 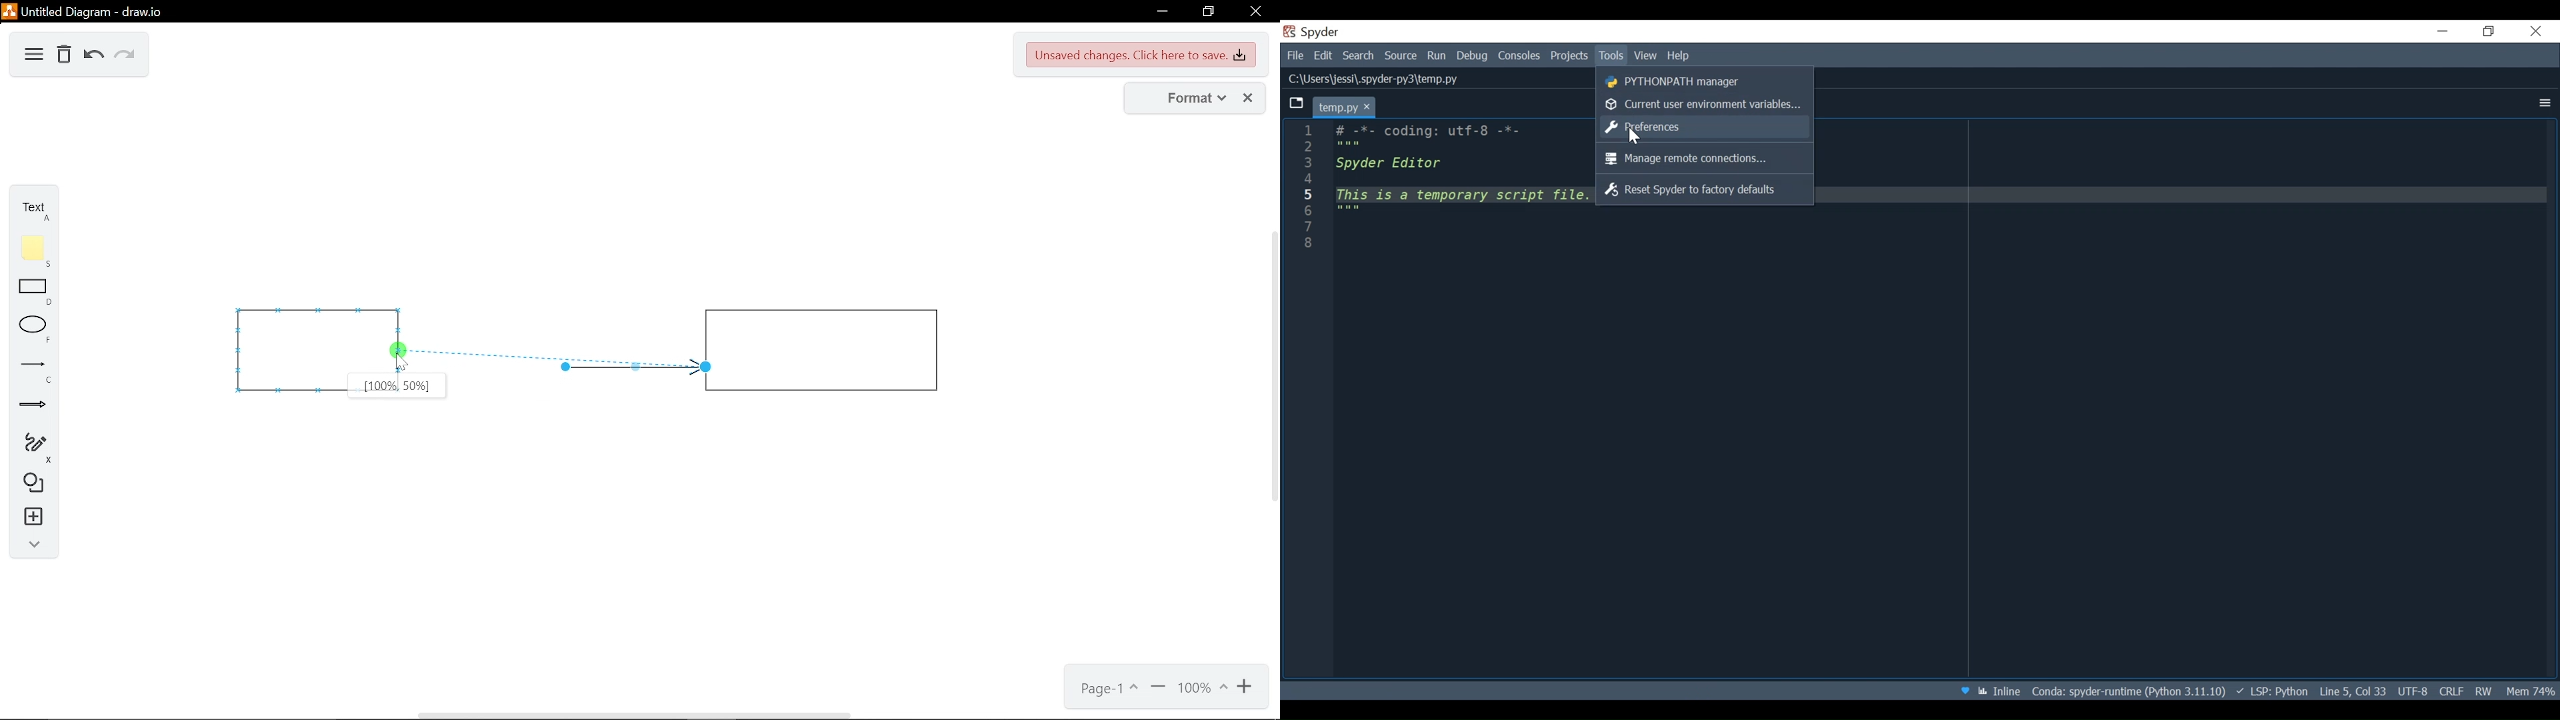 What do you see at coordinates (31, 295) in the screenshot?
I see `rectangle` at bounding box center [31, 295].